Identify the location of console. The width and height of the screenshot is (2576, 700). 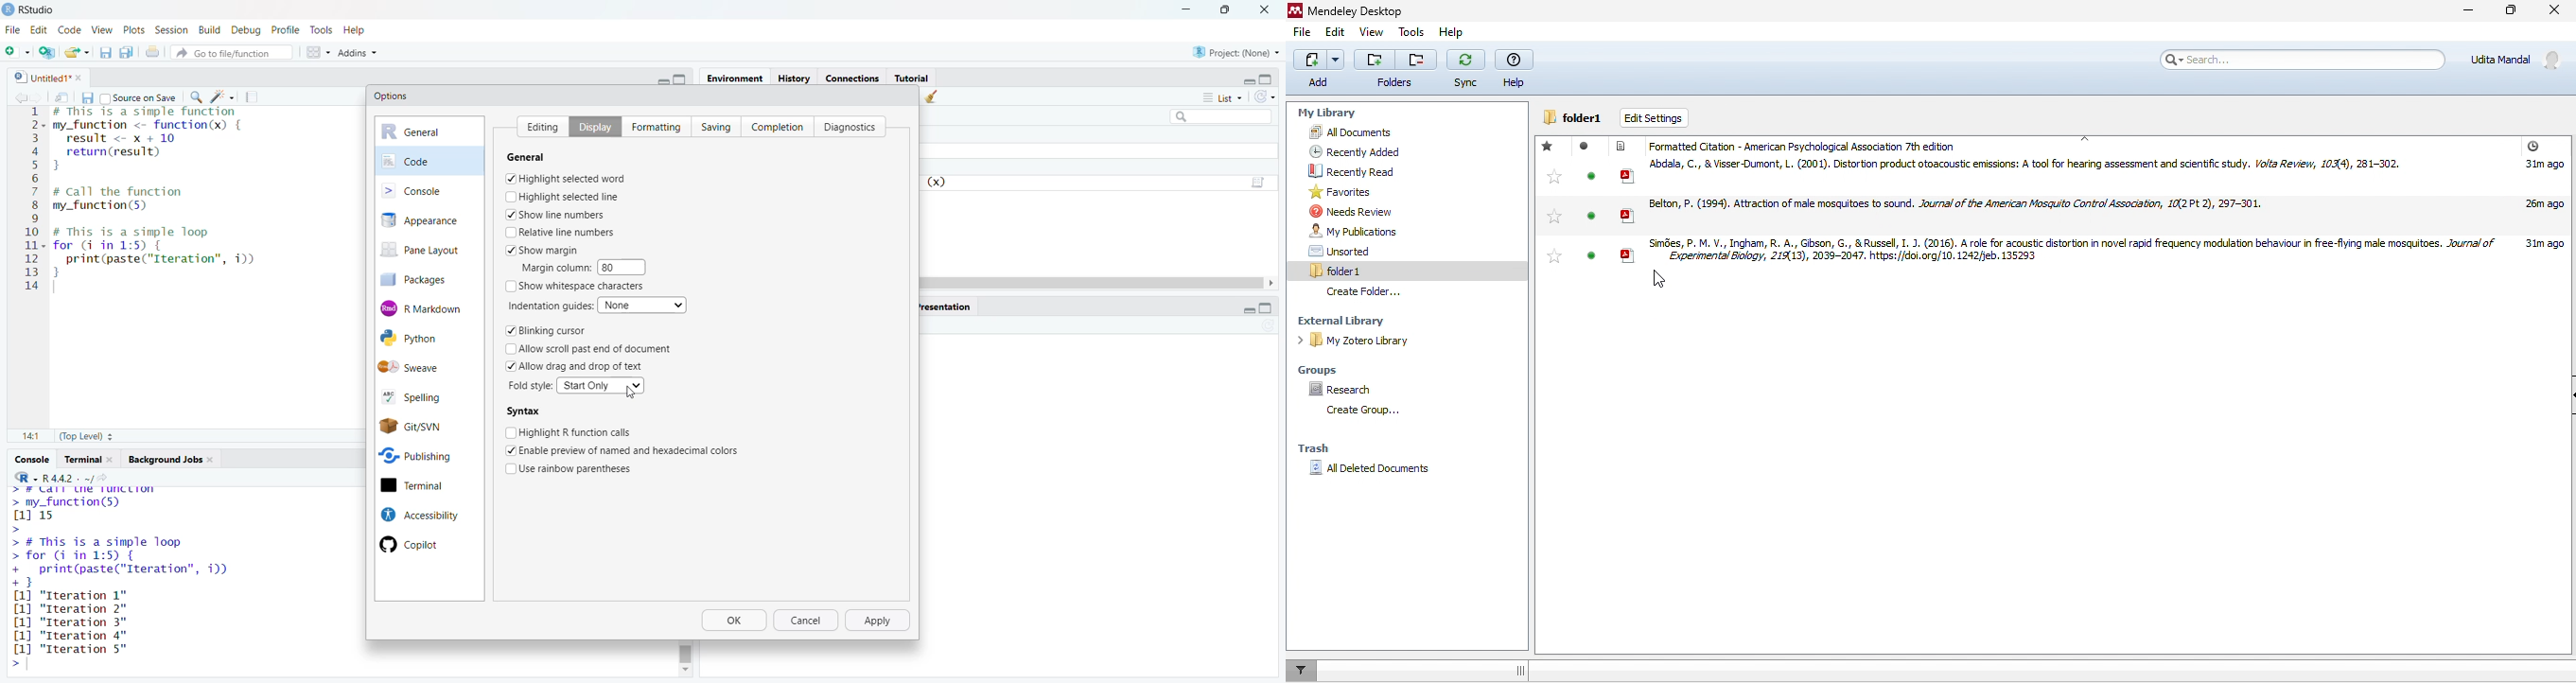
(429, 189).